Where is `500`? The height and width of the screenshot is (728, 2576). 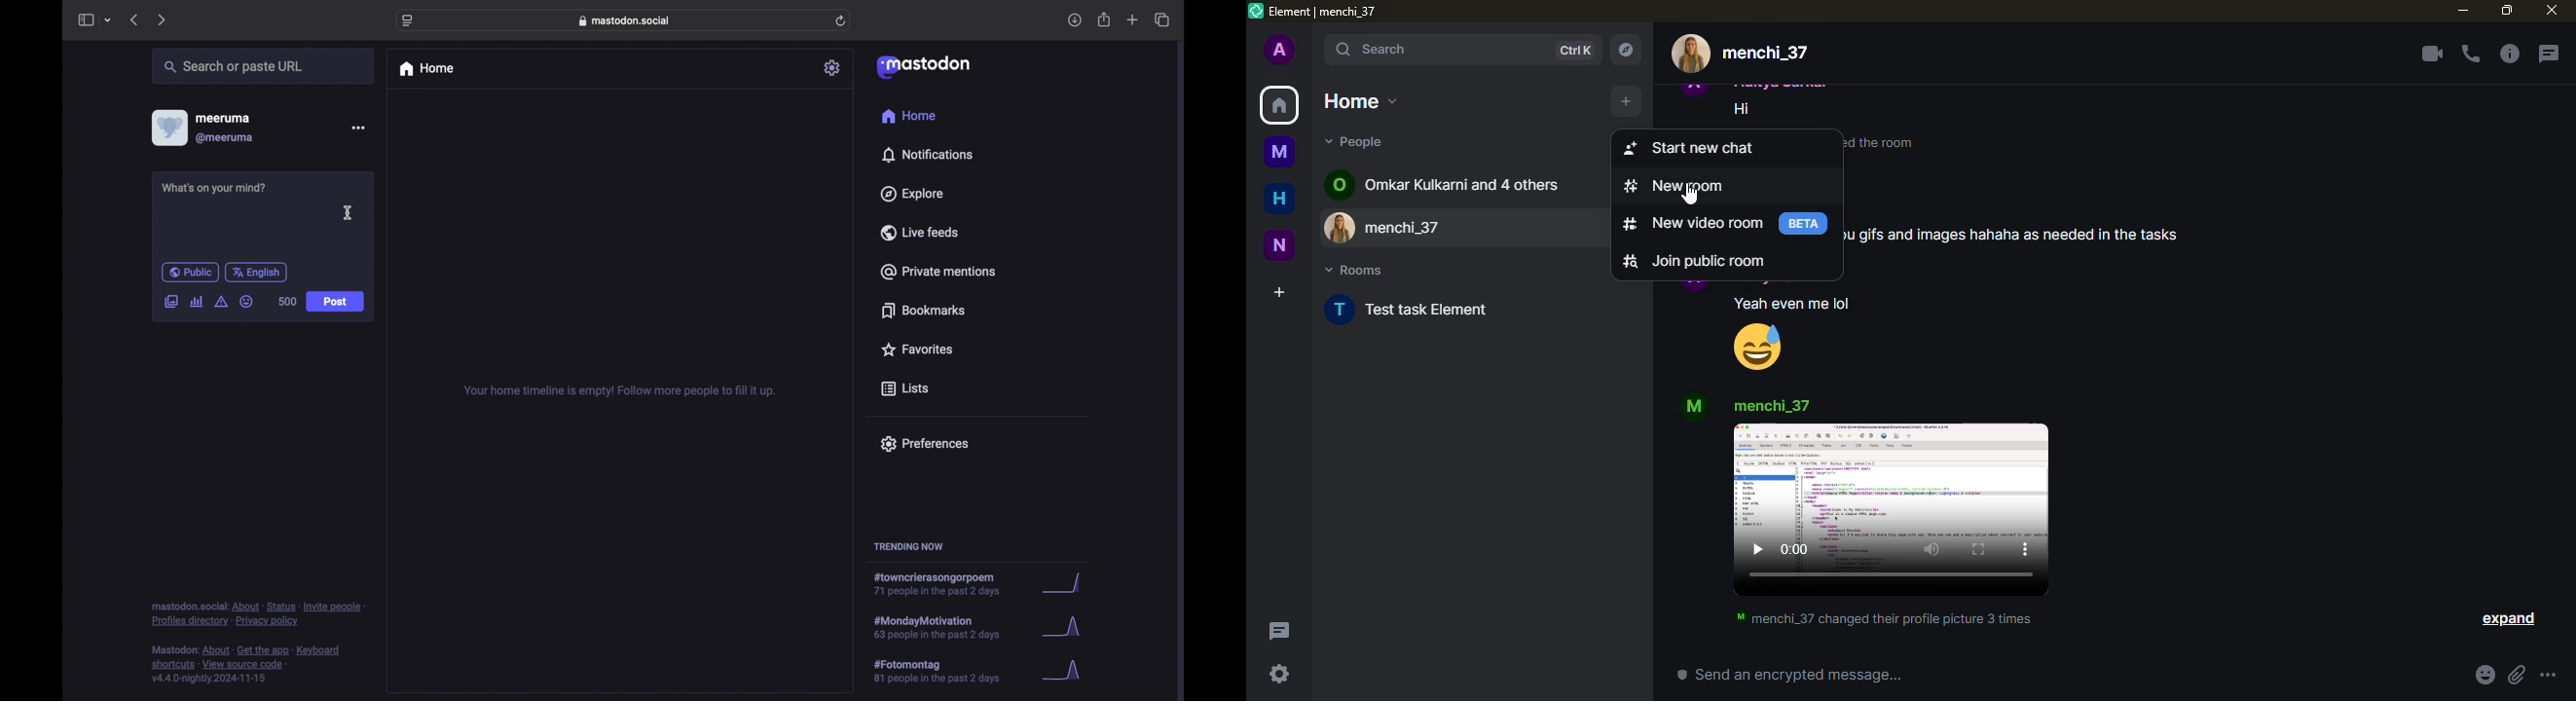 500 is located at coordinates (287, 301).